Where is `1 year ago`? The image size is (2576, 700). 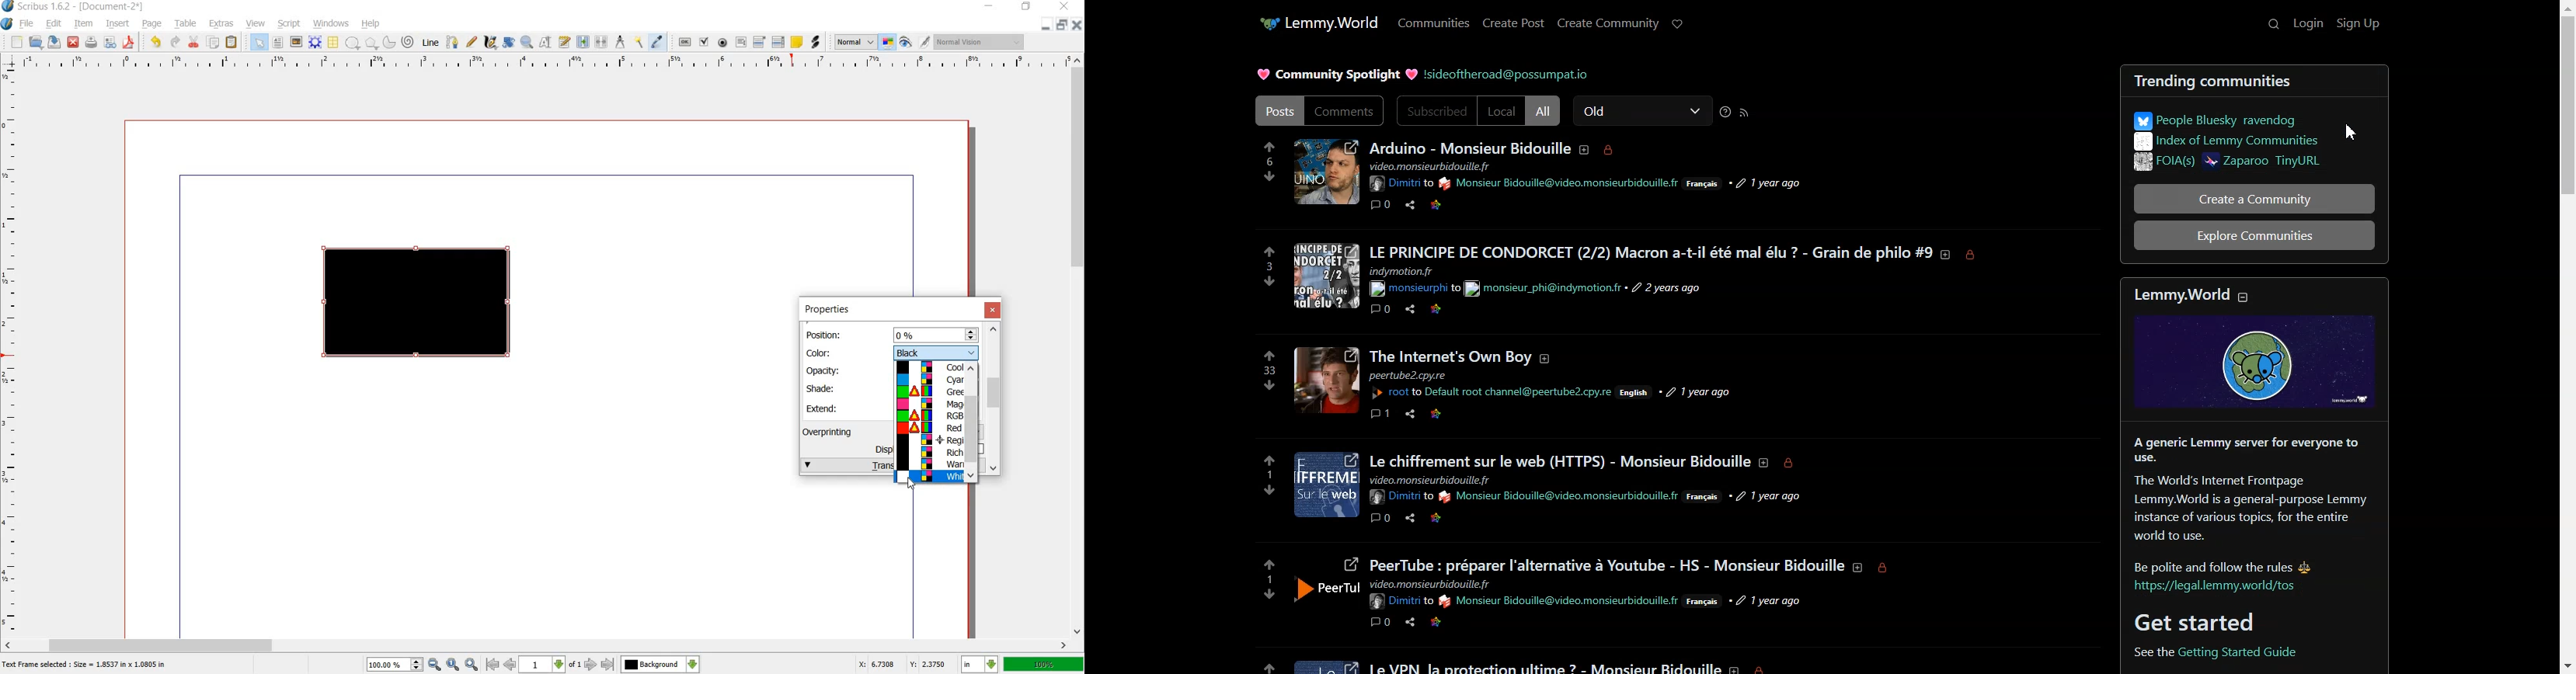 1 year ago is located at coordinates (1699, 386).